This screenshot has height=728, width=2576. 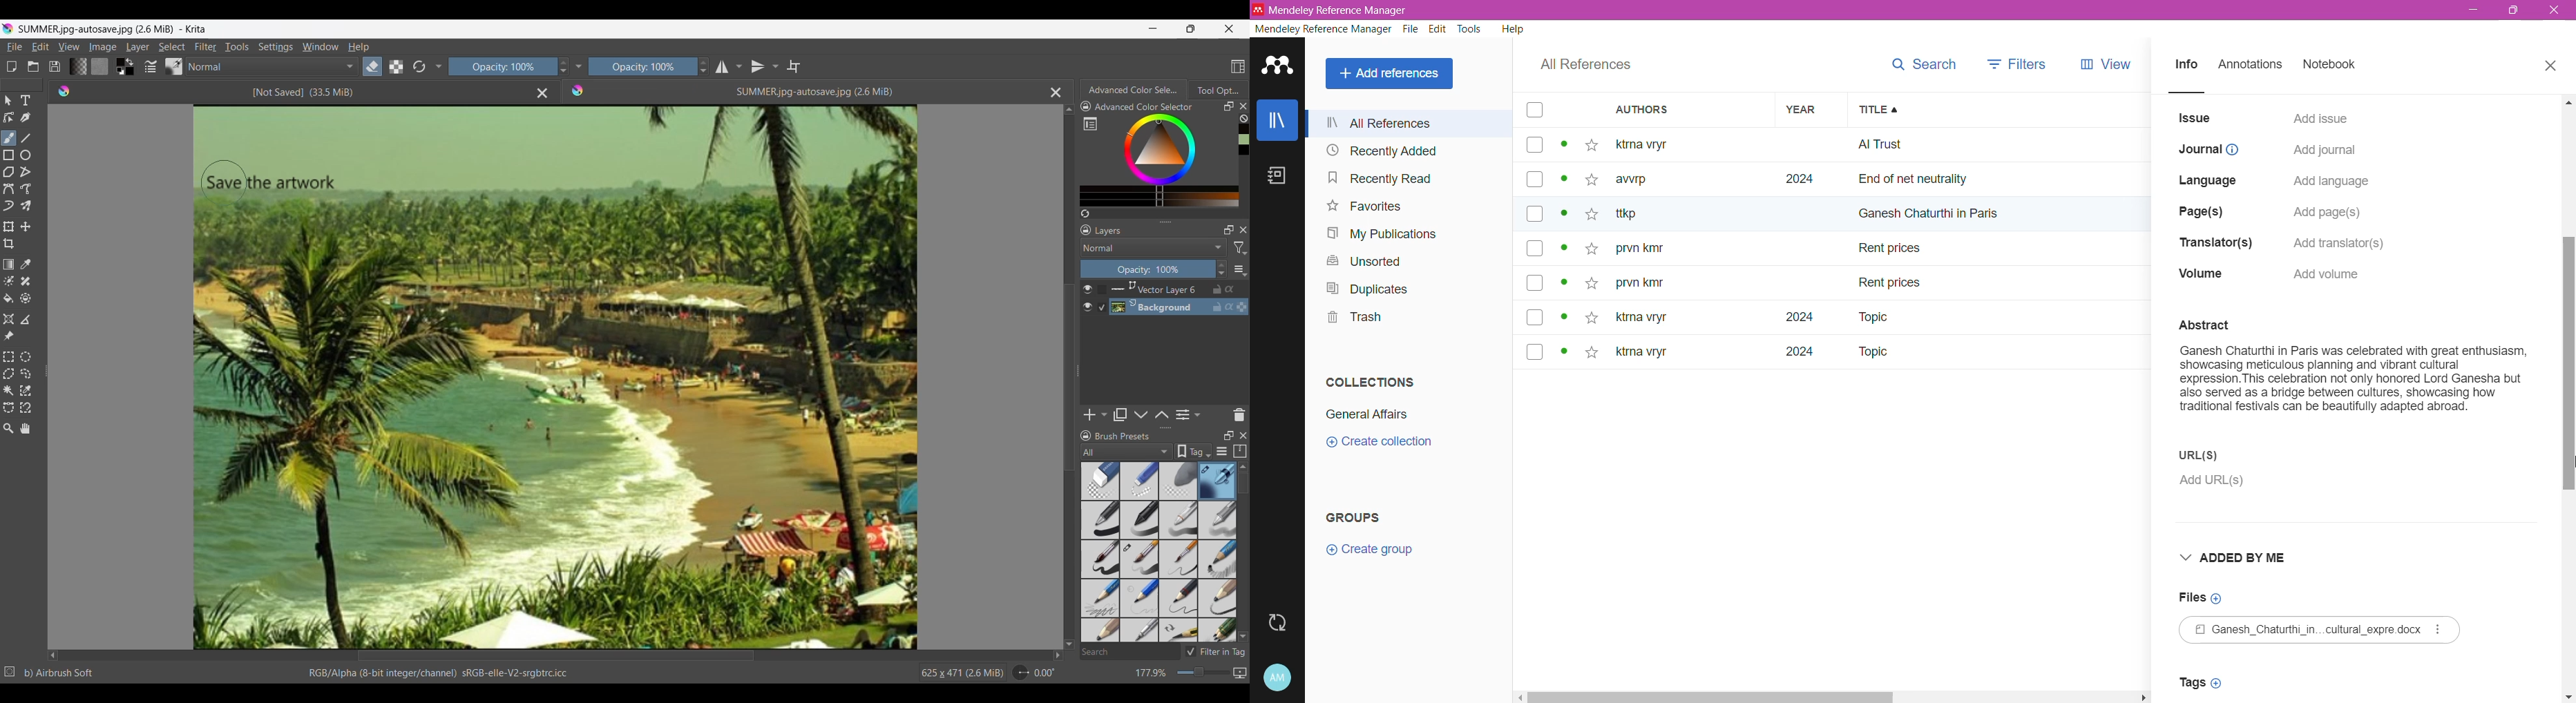 What do you see at coordinates (1244, 106) in the screenshot?
I see `Close color panel` at bounding box center [1244, 106].